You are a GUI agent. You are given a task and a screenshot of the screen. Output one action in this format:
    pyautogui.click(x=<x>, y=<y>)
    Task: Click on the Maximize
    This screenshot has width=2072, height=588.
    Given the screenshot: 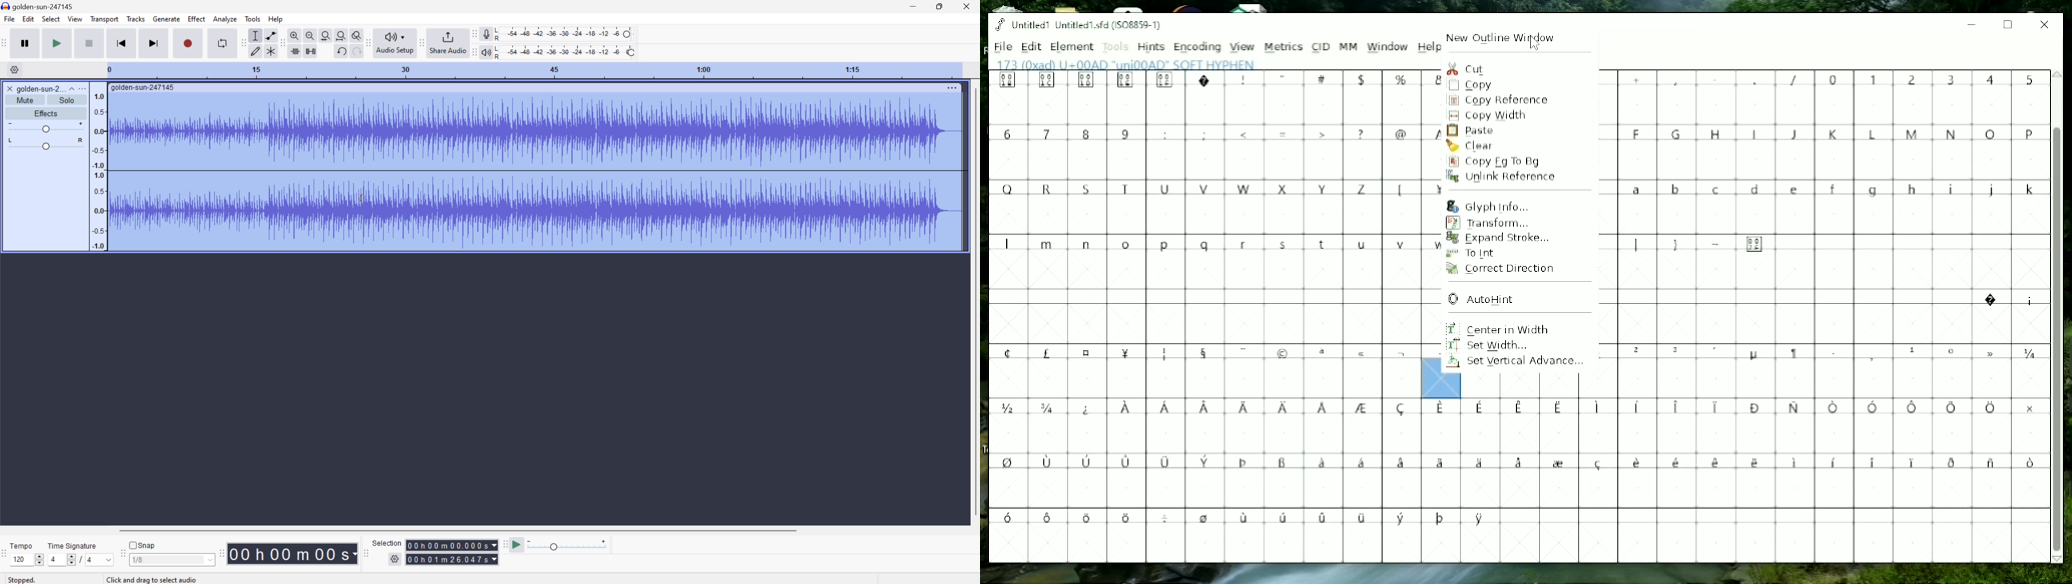 What is the action you would take?
    pyautogui.click(x=2008, y=25)
    